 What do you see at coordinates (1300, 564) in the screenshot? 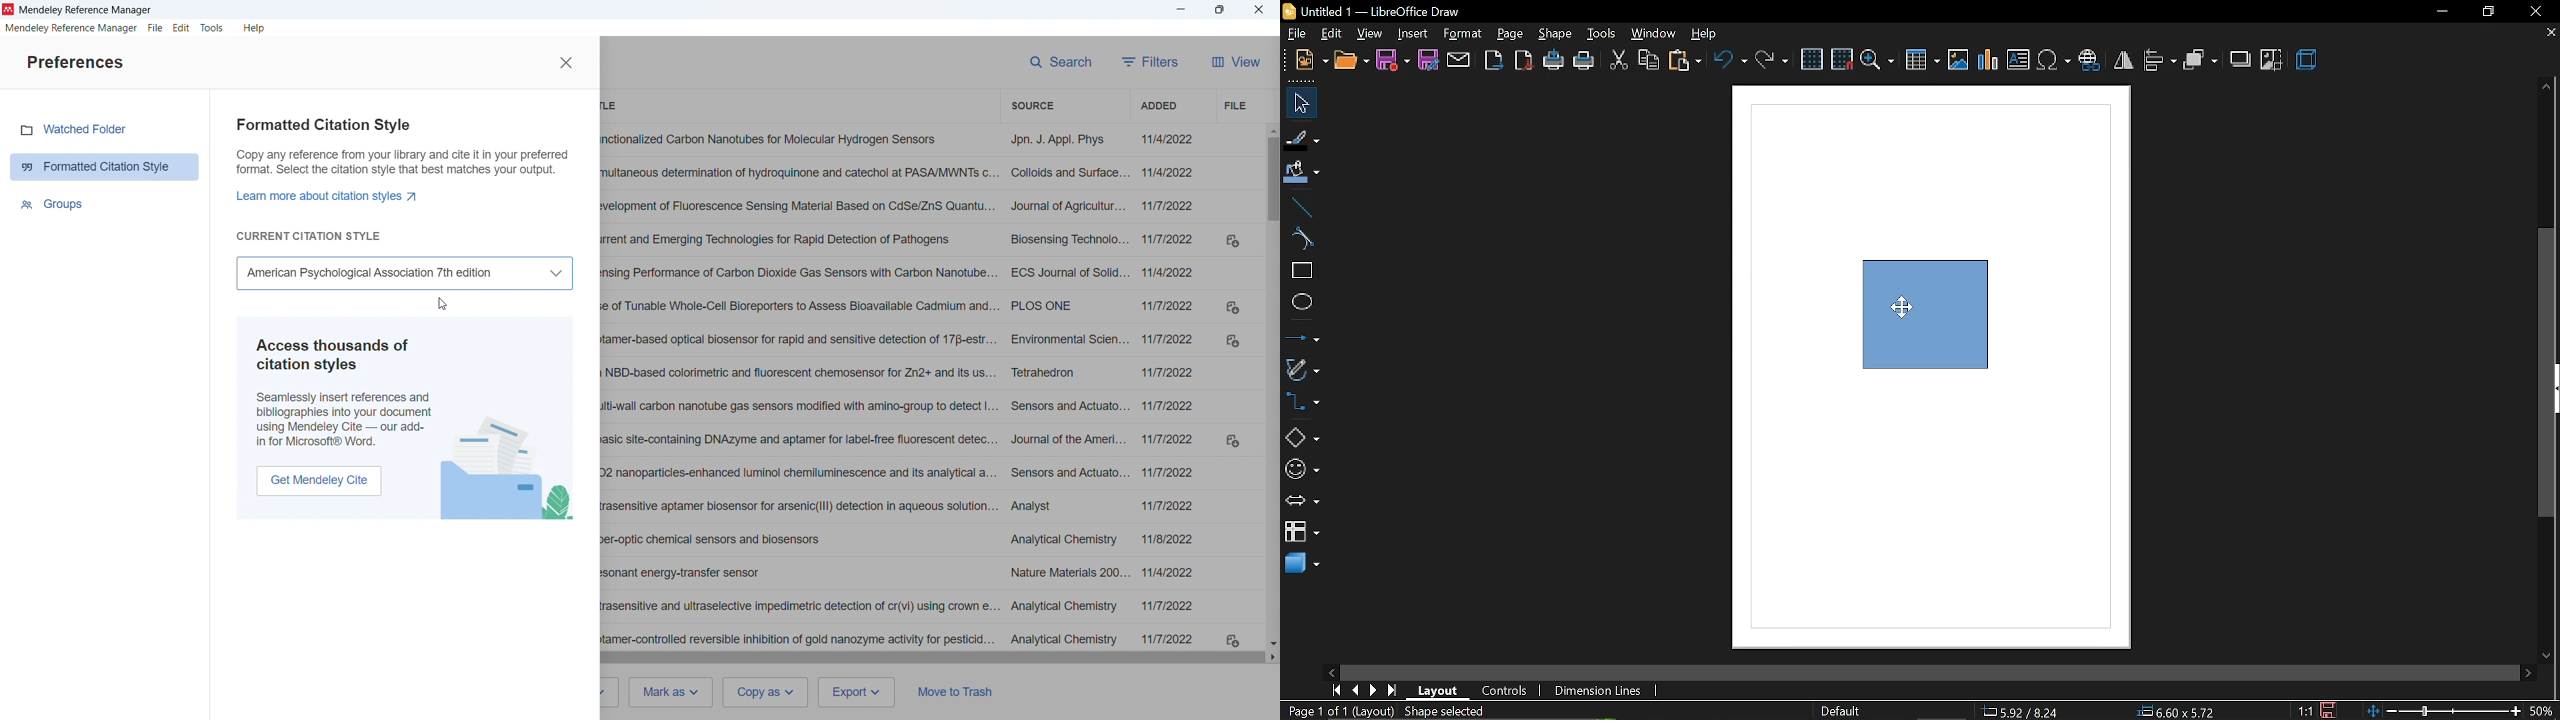
I see `3d shapes` at bounding box center [1300, 564].